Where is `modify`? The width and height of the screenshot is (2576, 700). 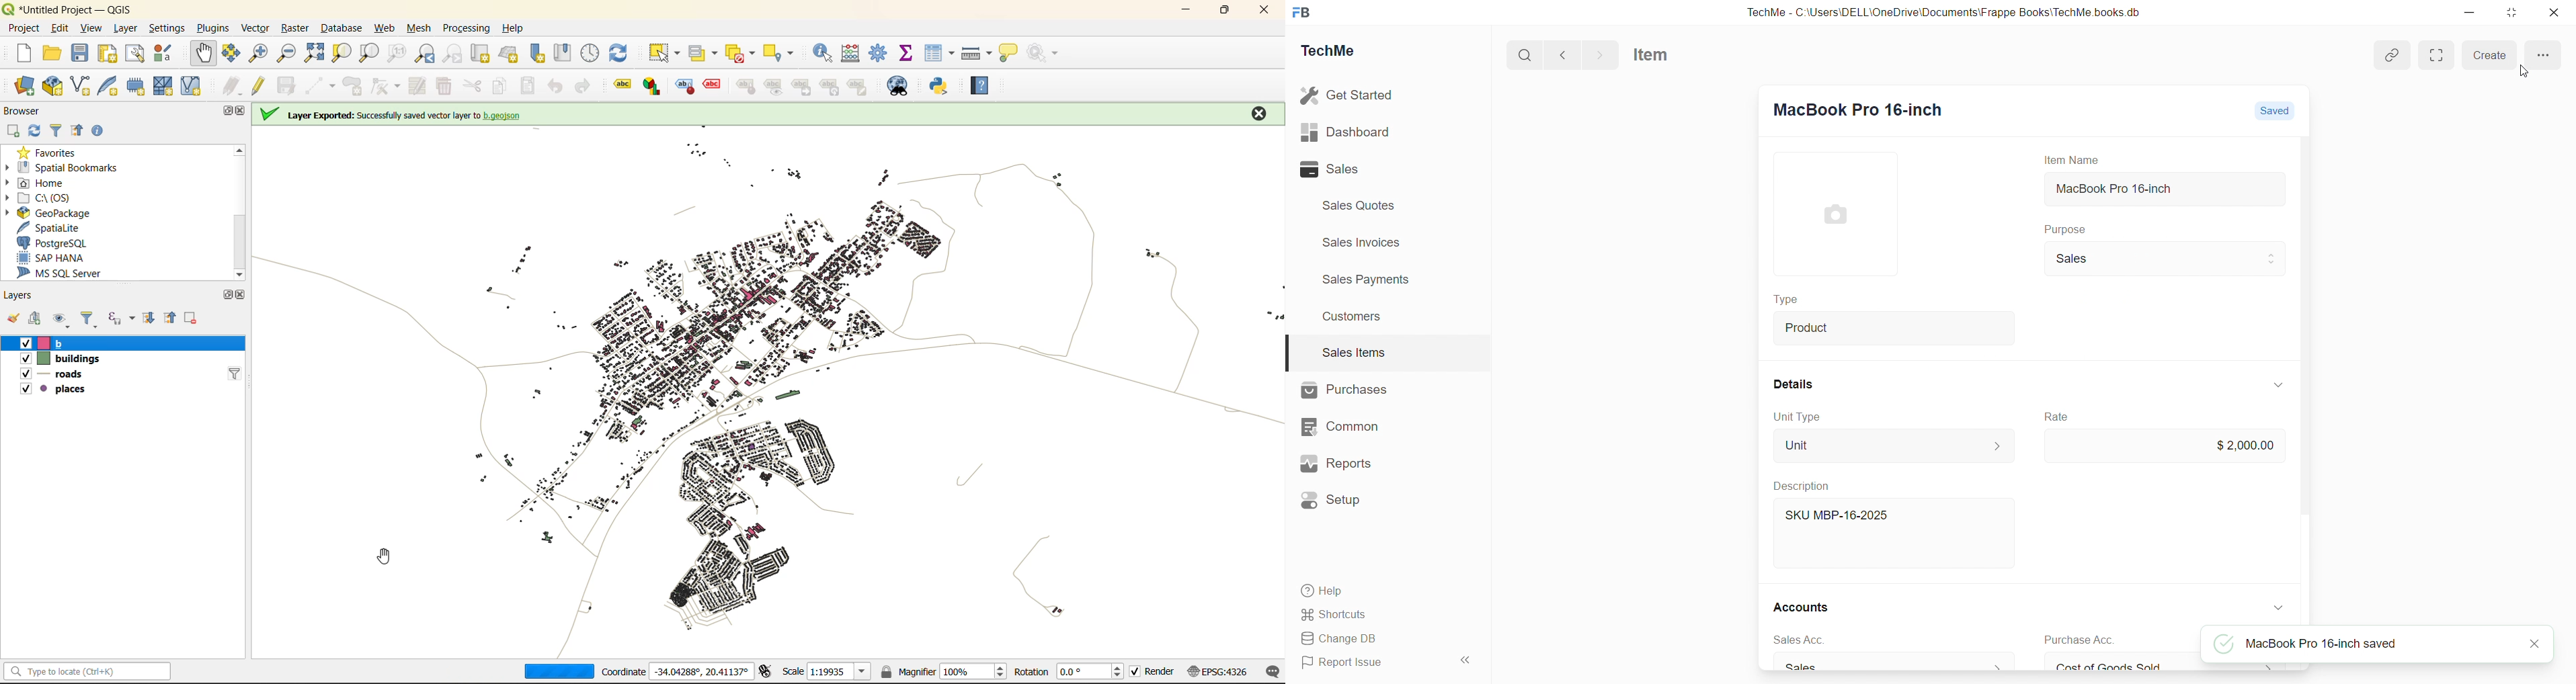 modify is located at coordinates (415, 85).